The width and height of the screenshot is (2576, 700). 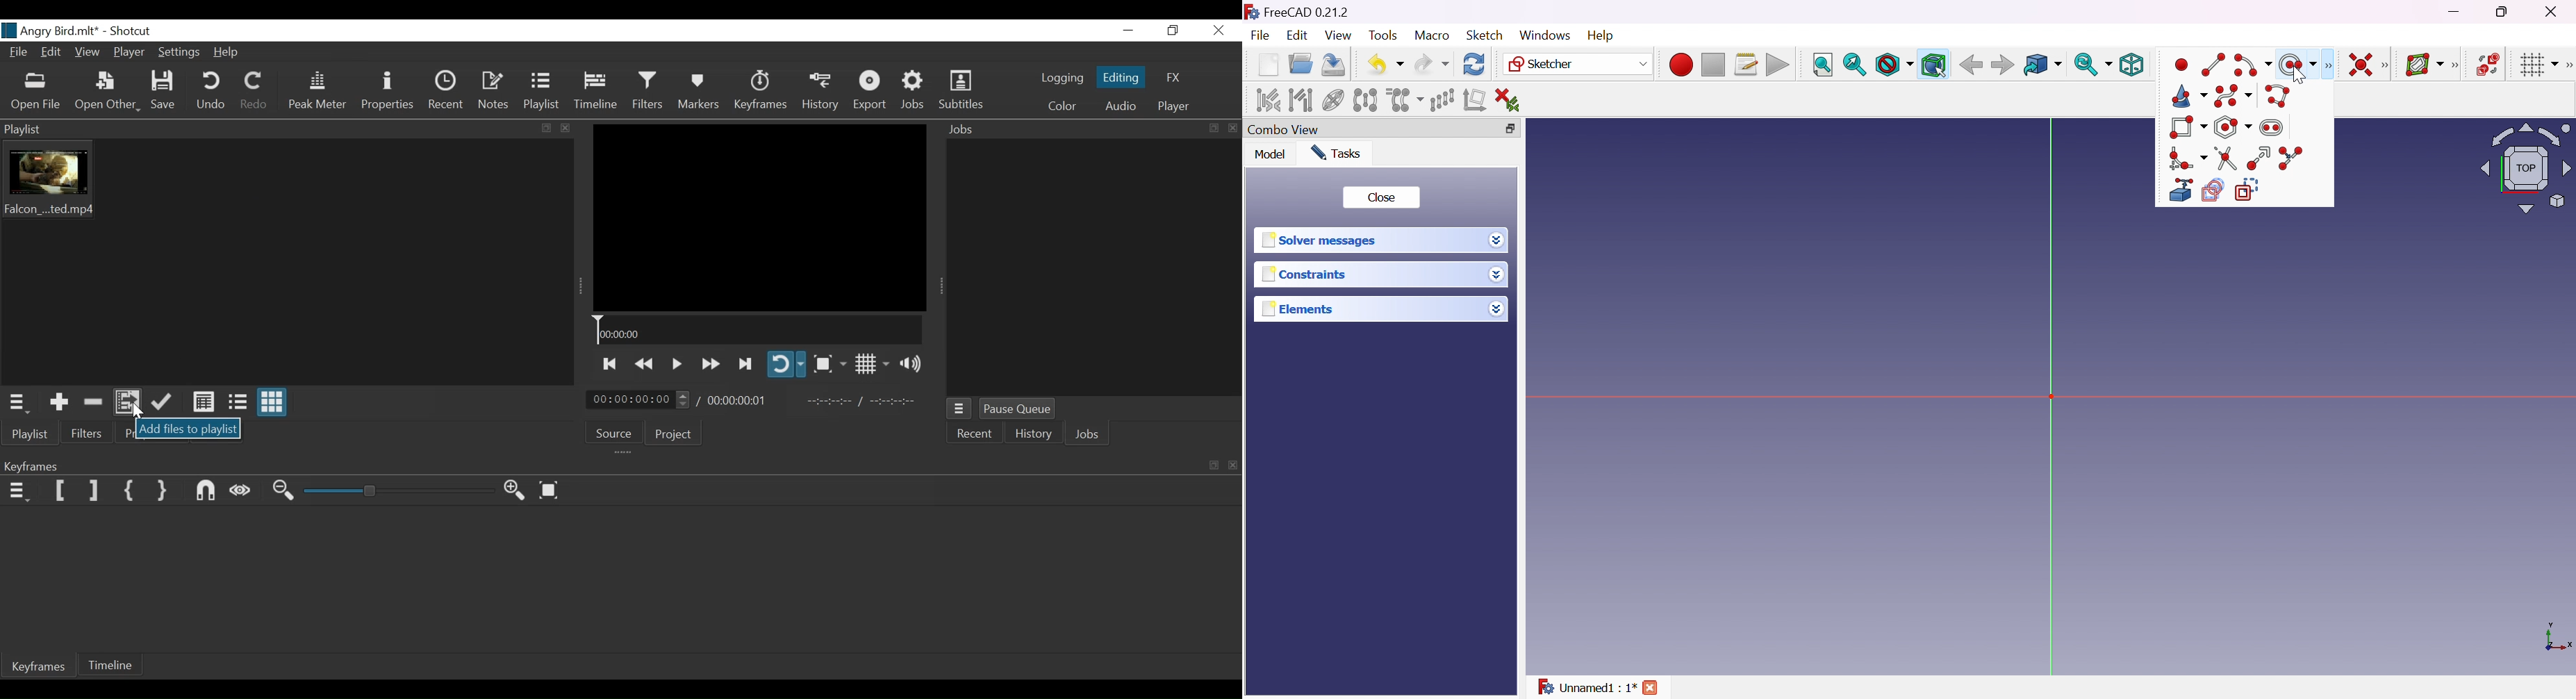 I want to click on Set Filter last, so click(x=94, y=491).